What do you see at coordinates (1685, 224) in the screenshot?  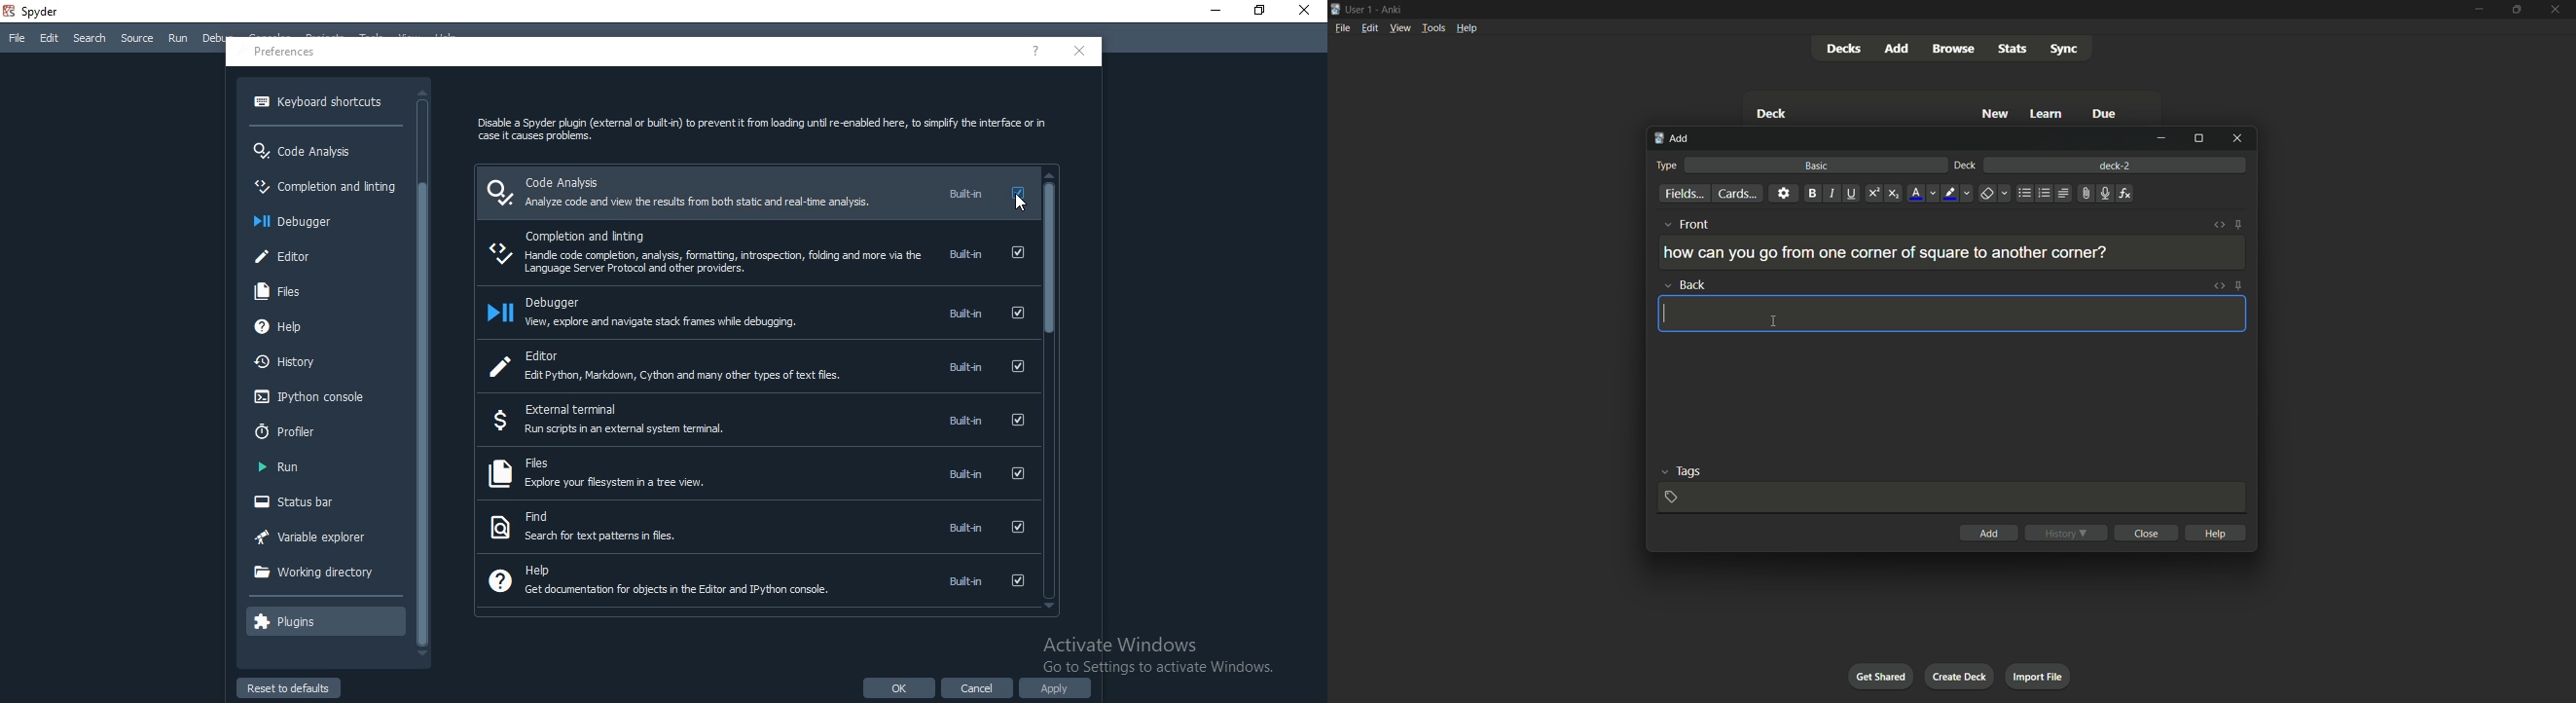 I see `front` at bounding box center [1685, 224].